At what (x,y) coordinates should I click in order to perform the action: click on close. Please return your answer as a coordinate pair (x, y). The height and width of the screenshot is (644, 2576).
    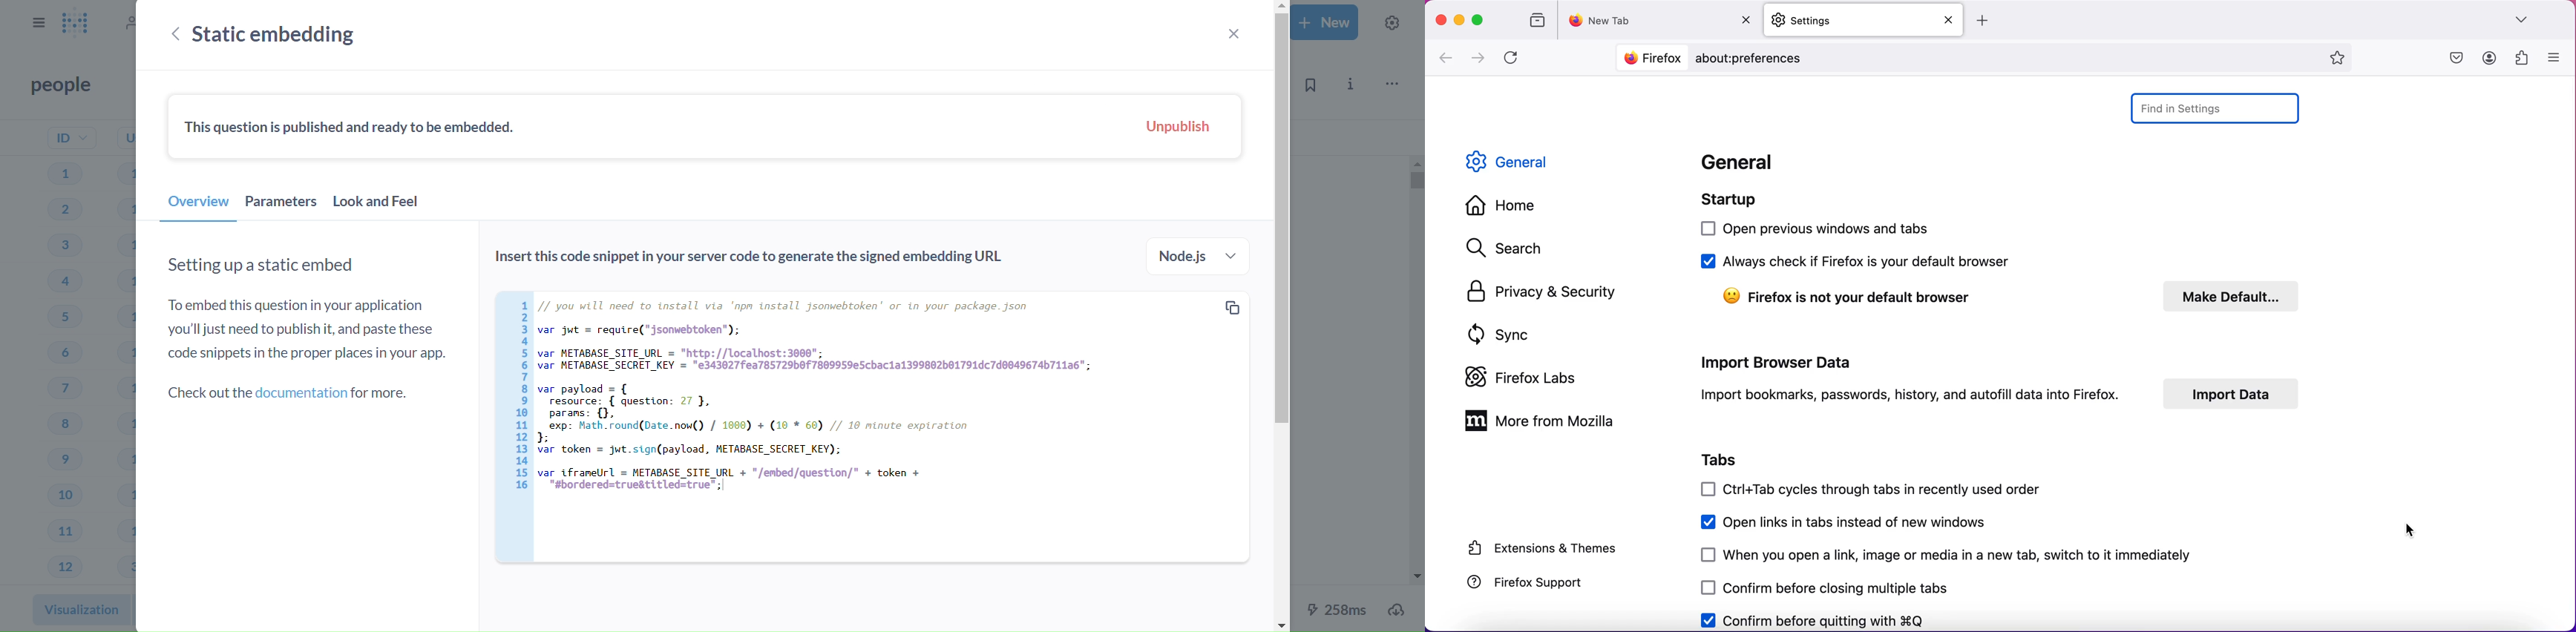
    Looking at the image, I should click on (1442, 17).